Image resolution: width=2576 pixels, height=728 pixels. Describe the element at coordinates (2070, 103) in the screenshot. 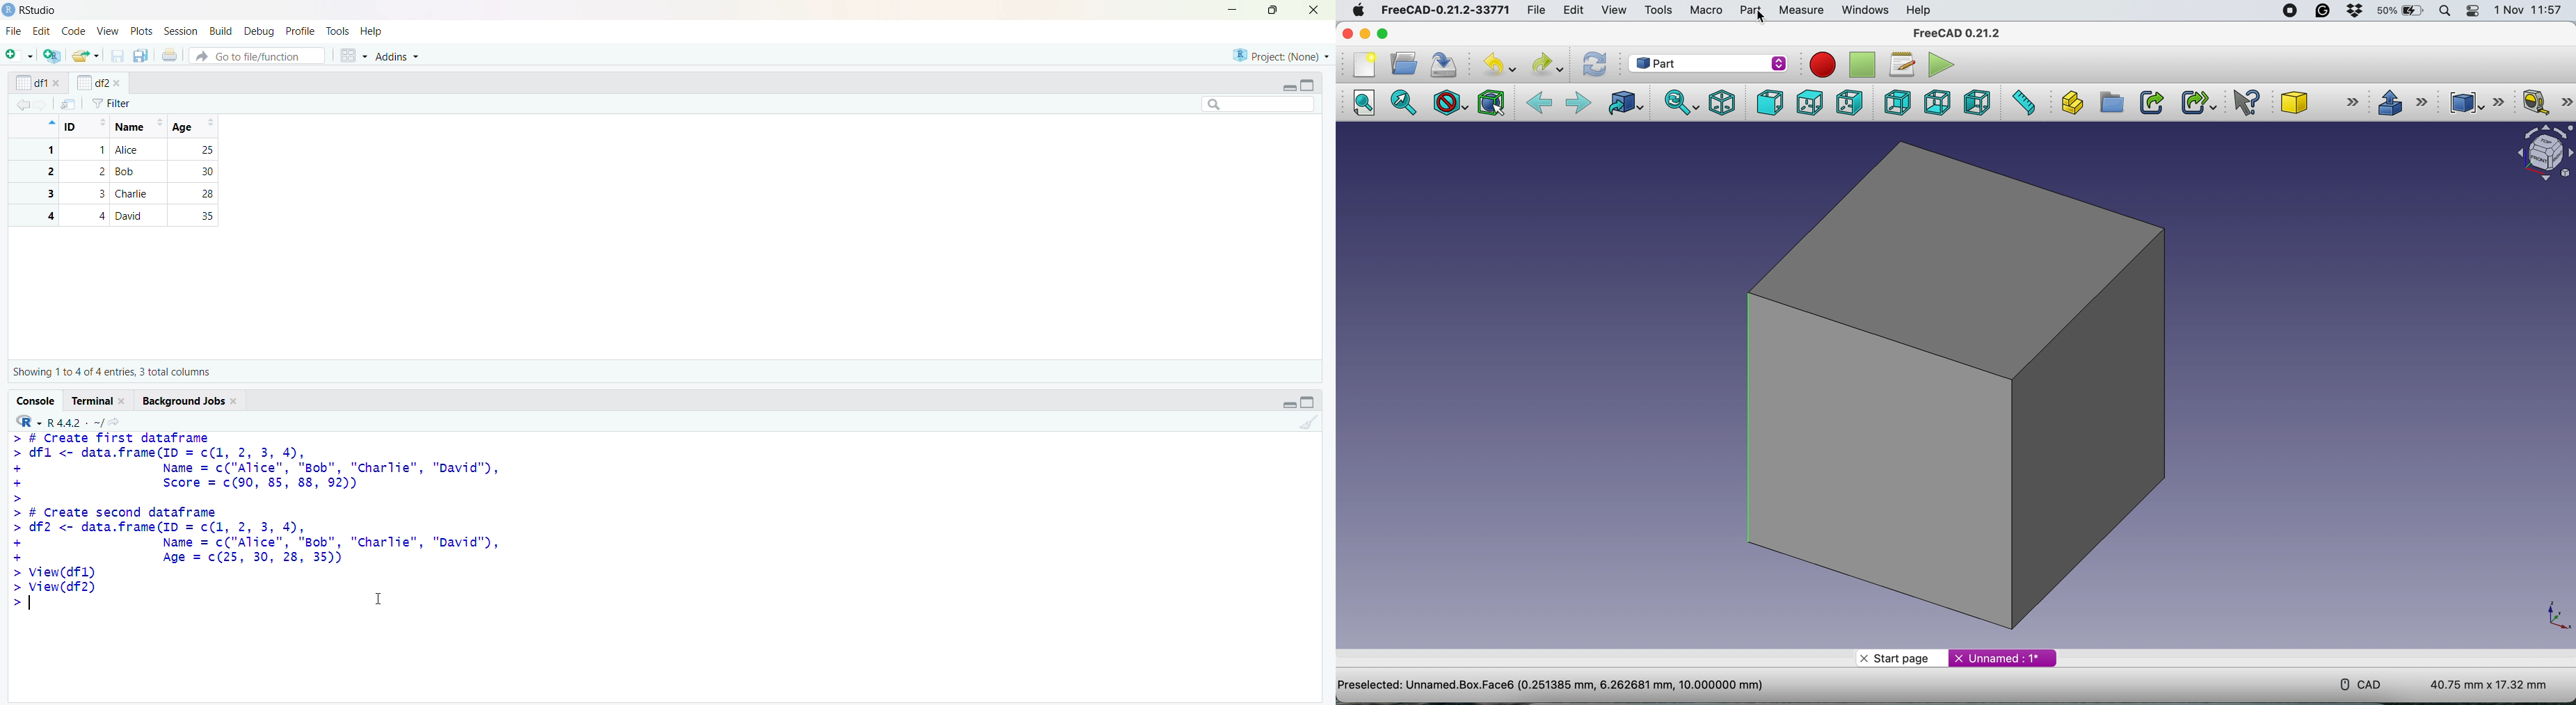

I see `create part` at that location.